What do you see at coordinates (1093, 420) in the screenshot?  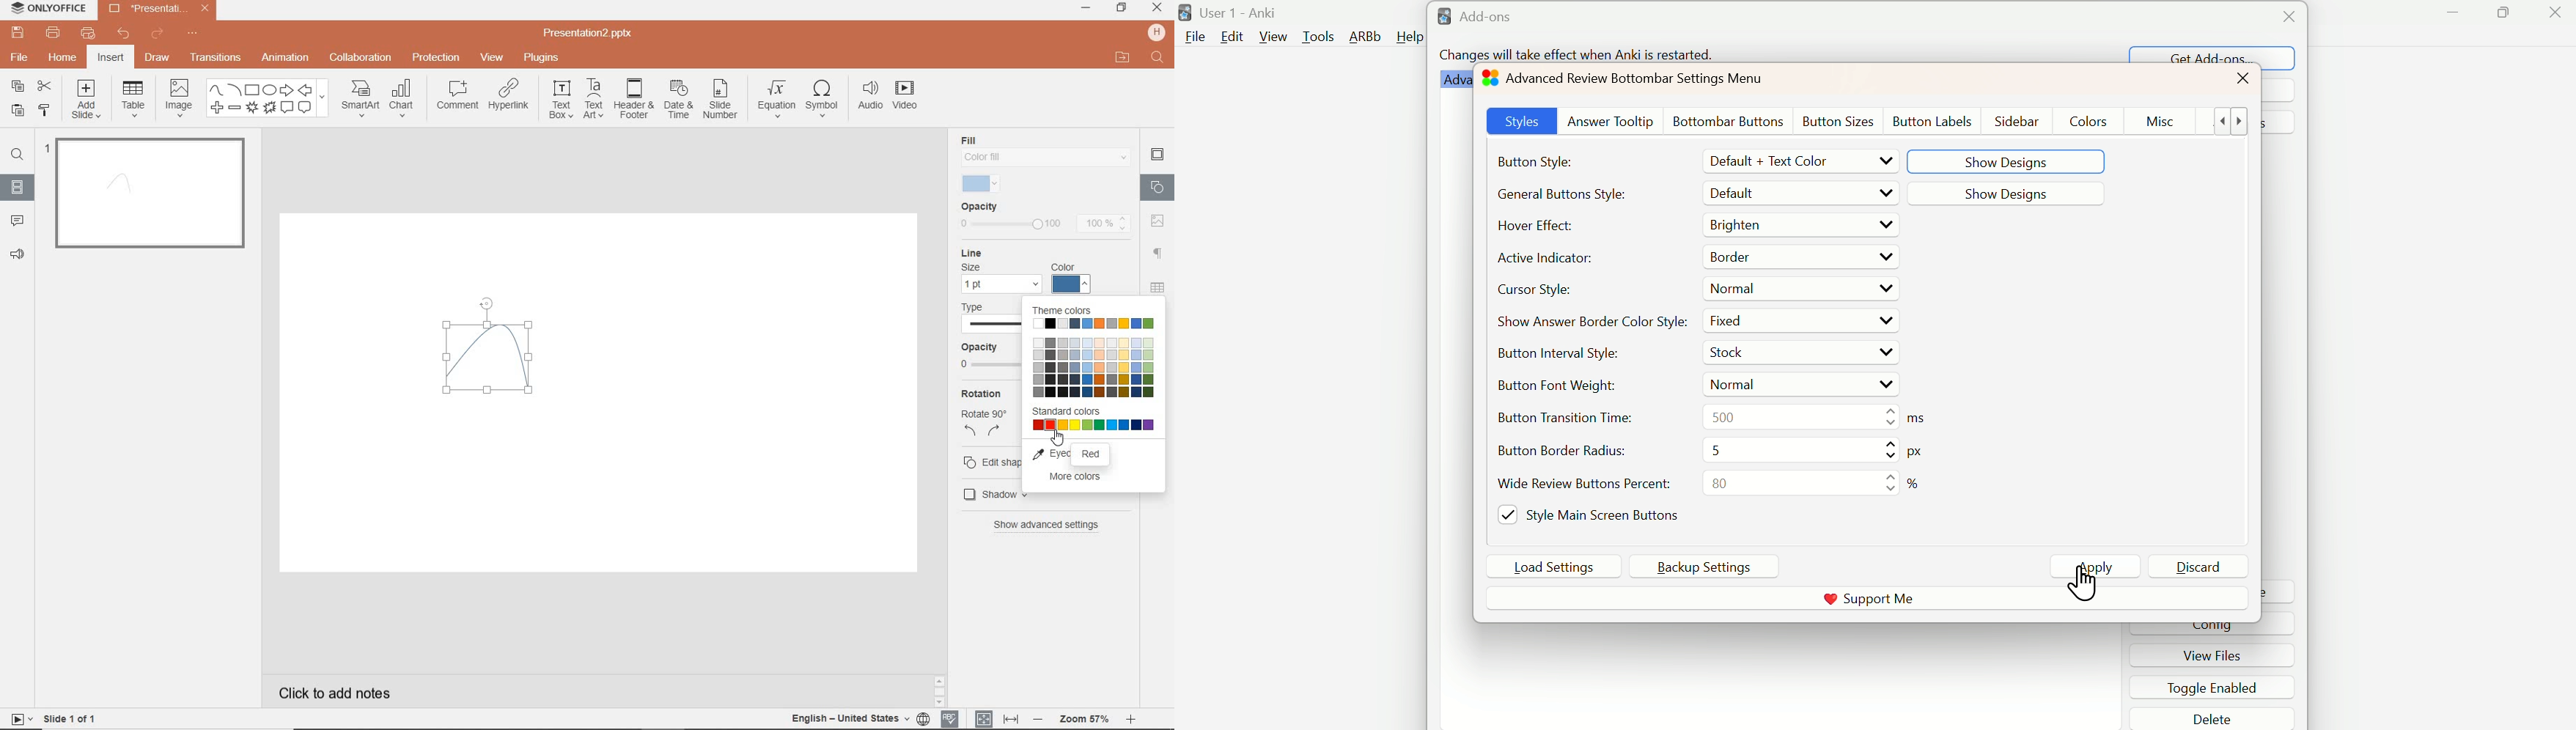 I see `standard colors` at bounding box center [1093, 420].